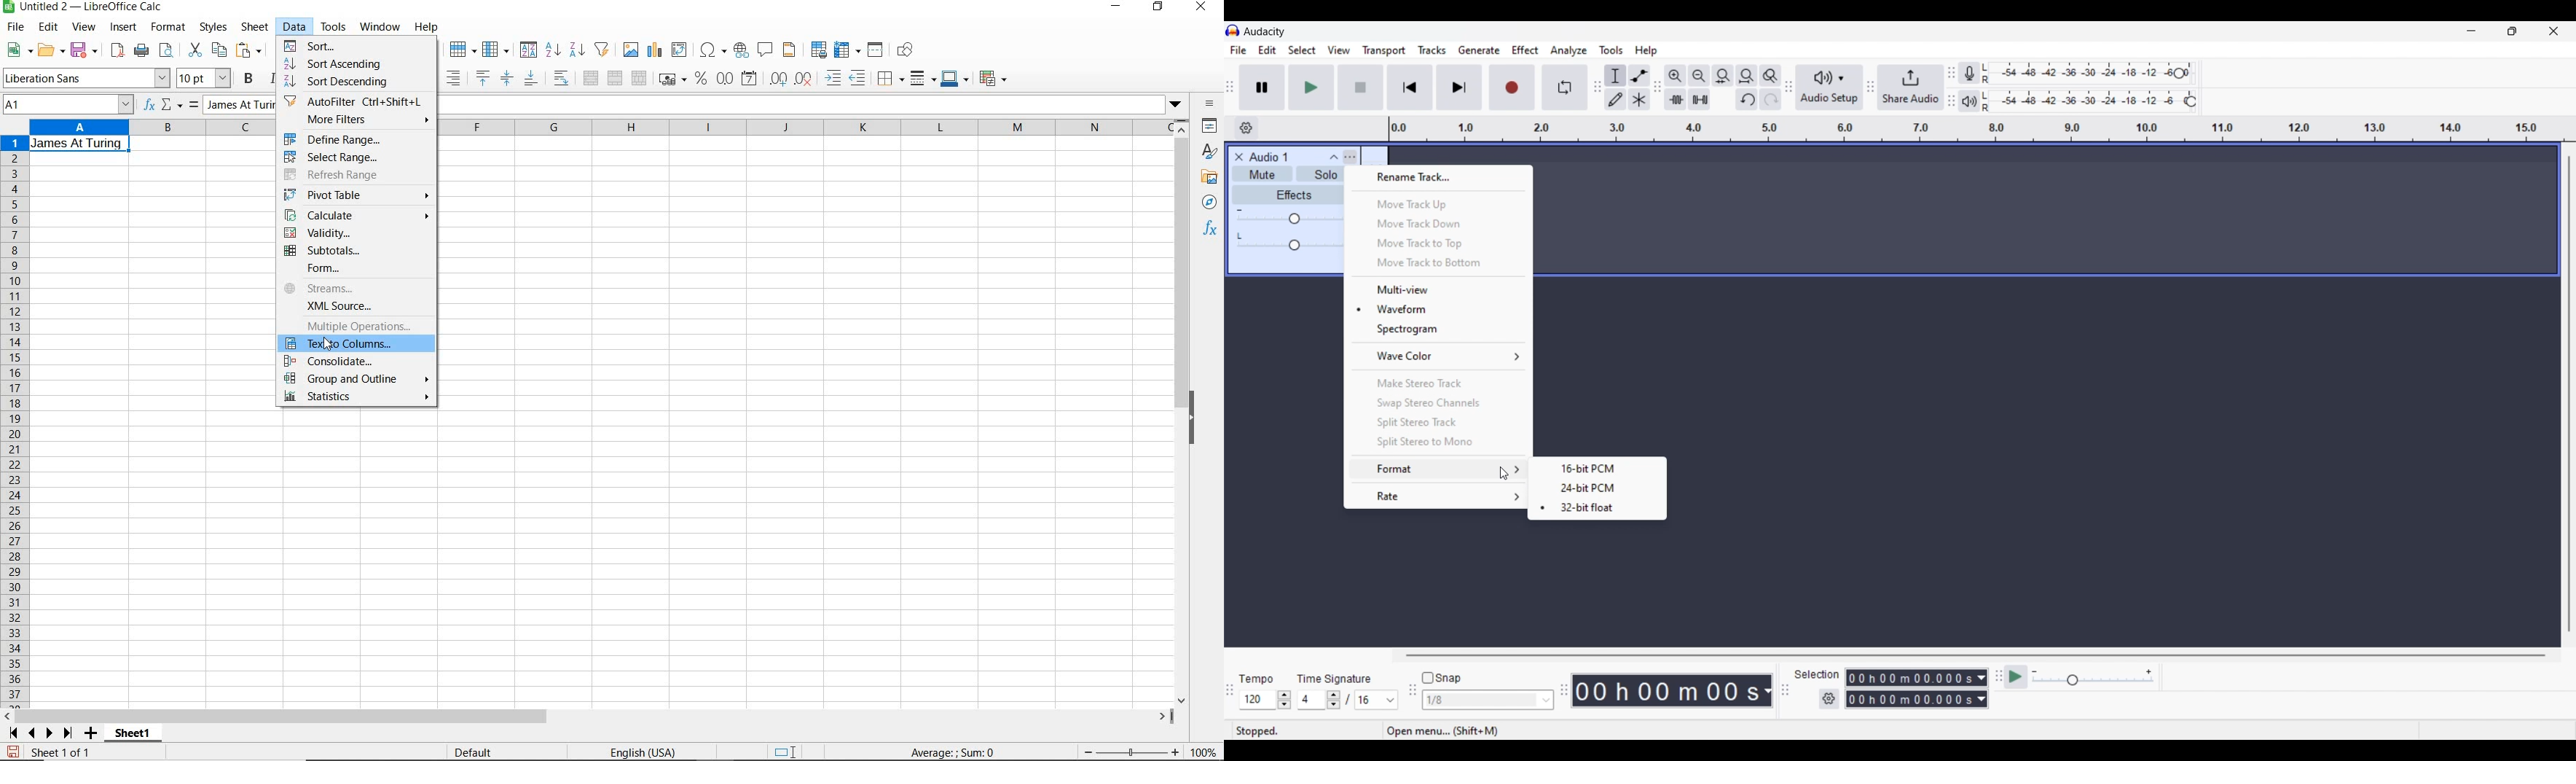 The height and width of the screenshot is (784, 2576). I want to click on Move track down, so click(1439, 223).